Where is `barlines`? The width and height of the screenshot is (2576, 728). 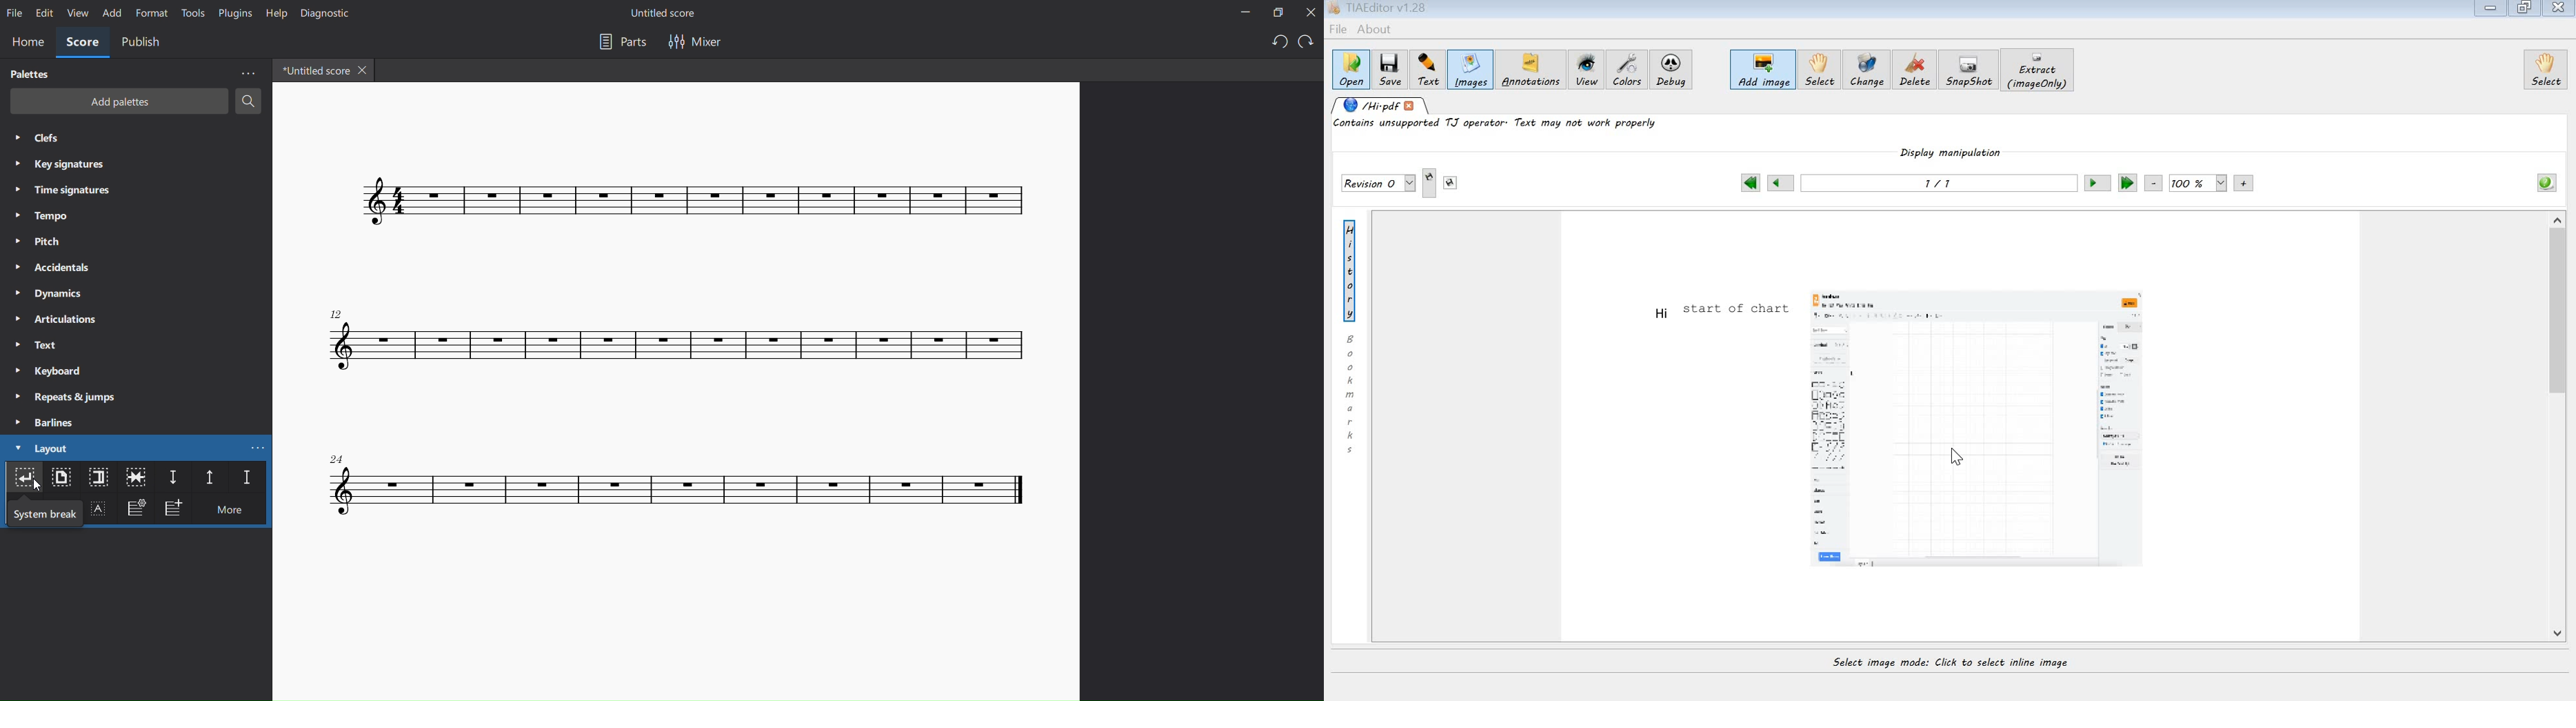
barlines is located at coordinates (46, 422).